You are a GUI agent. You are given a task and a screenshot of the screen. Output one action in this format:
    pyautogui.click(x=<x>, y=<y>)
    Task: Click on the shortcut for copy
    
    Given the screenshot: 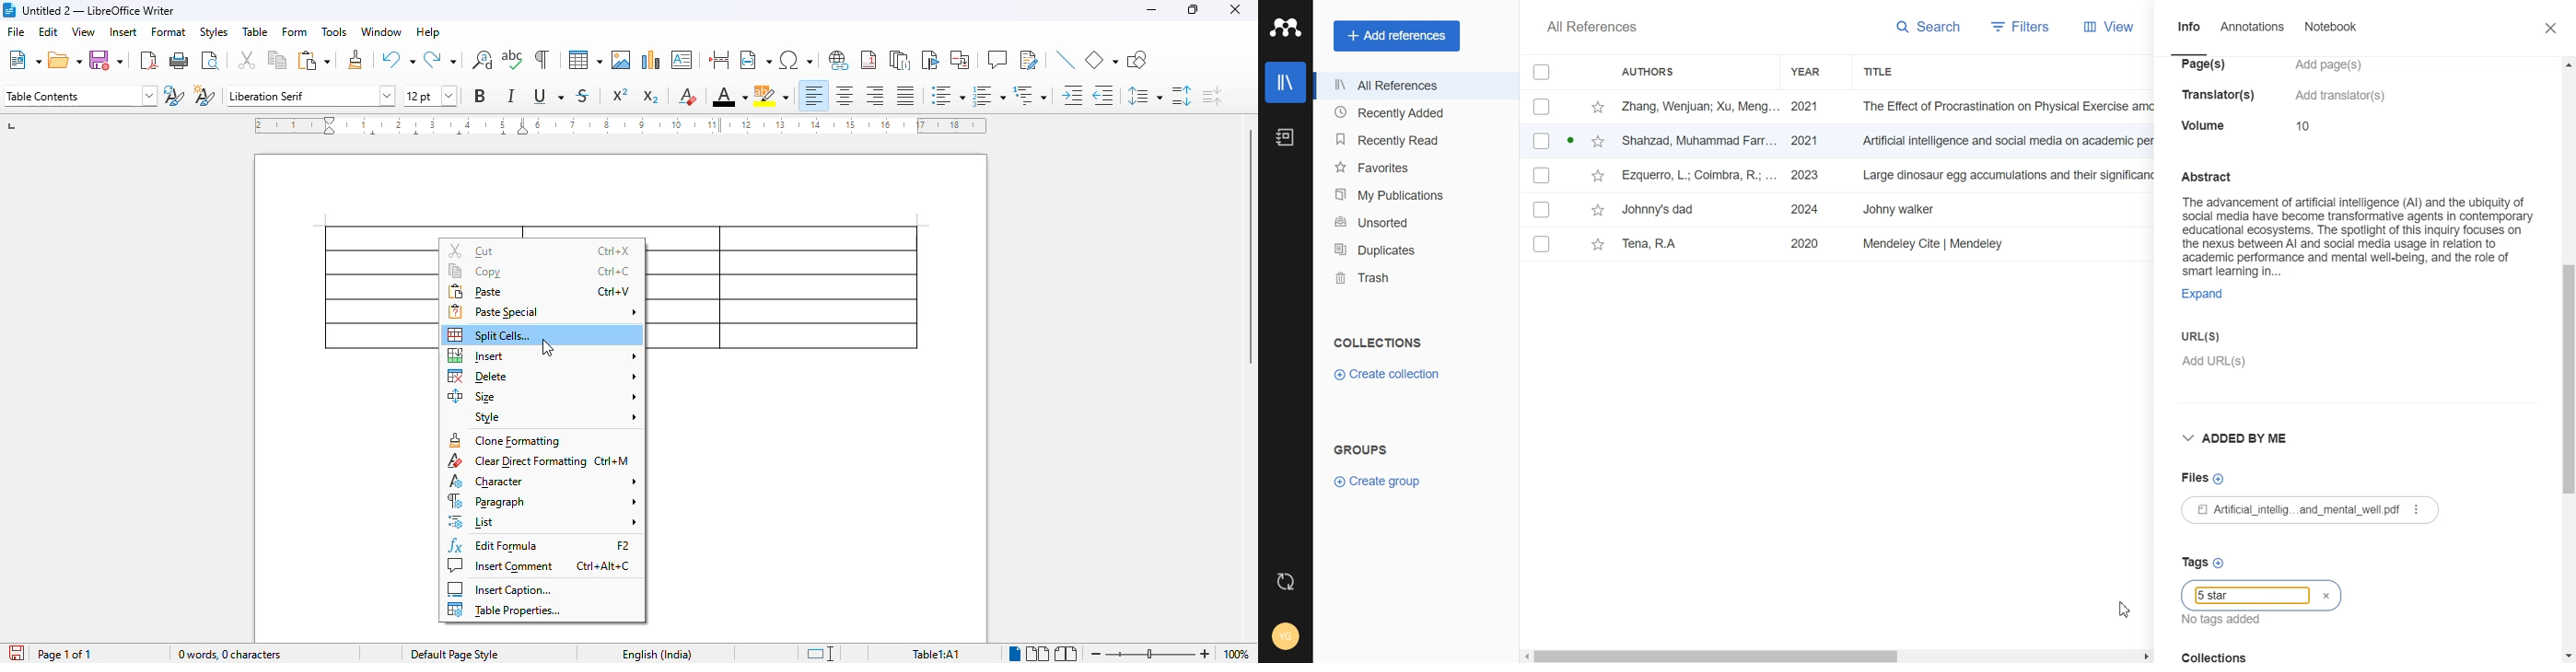 What is the action you would take?
    pyautogui.click(x=612, y=271)
    